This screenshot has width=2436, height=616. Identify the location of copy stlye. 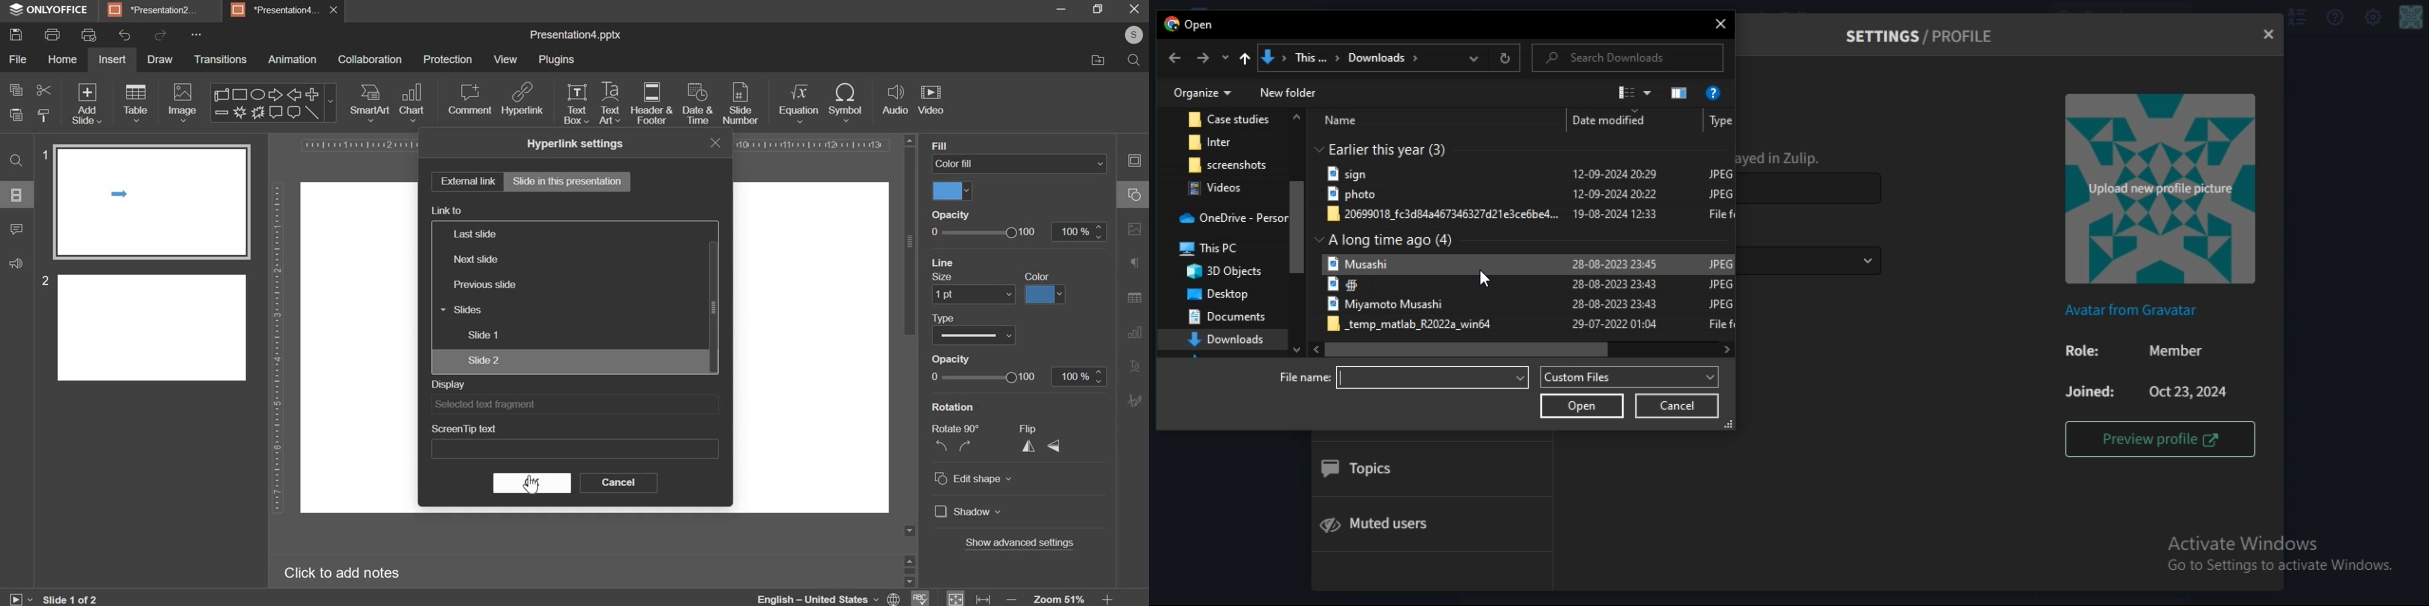
(43, 114).